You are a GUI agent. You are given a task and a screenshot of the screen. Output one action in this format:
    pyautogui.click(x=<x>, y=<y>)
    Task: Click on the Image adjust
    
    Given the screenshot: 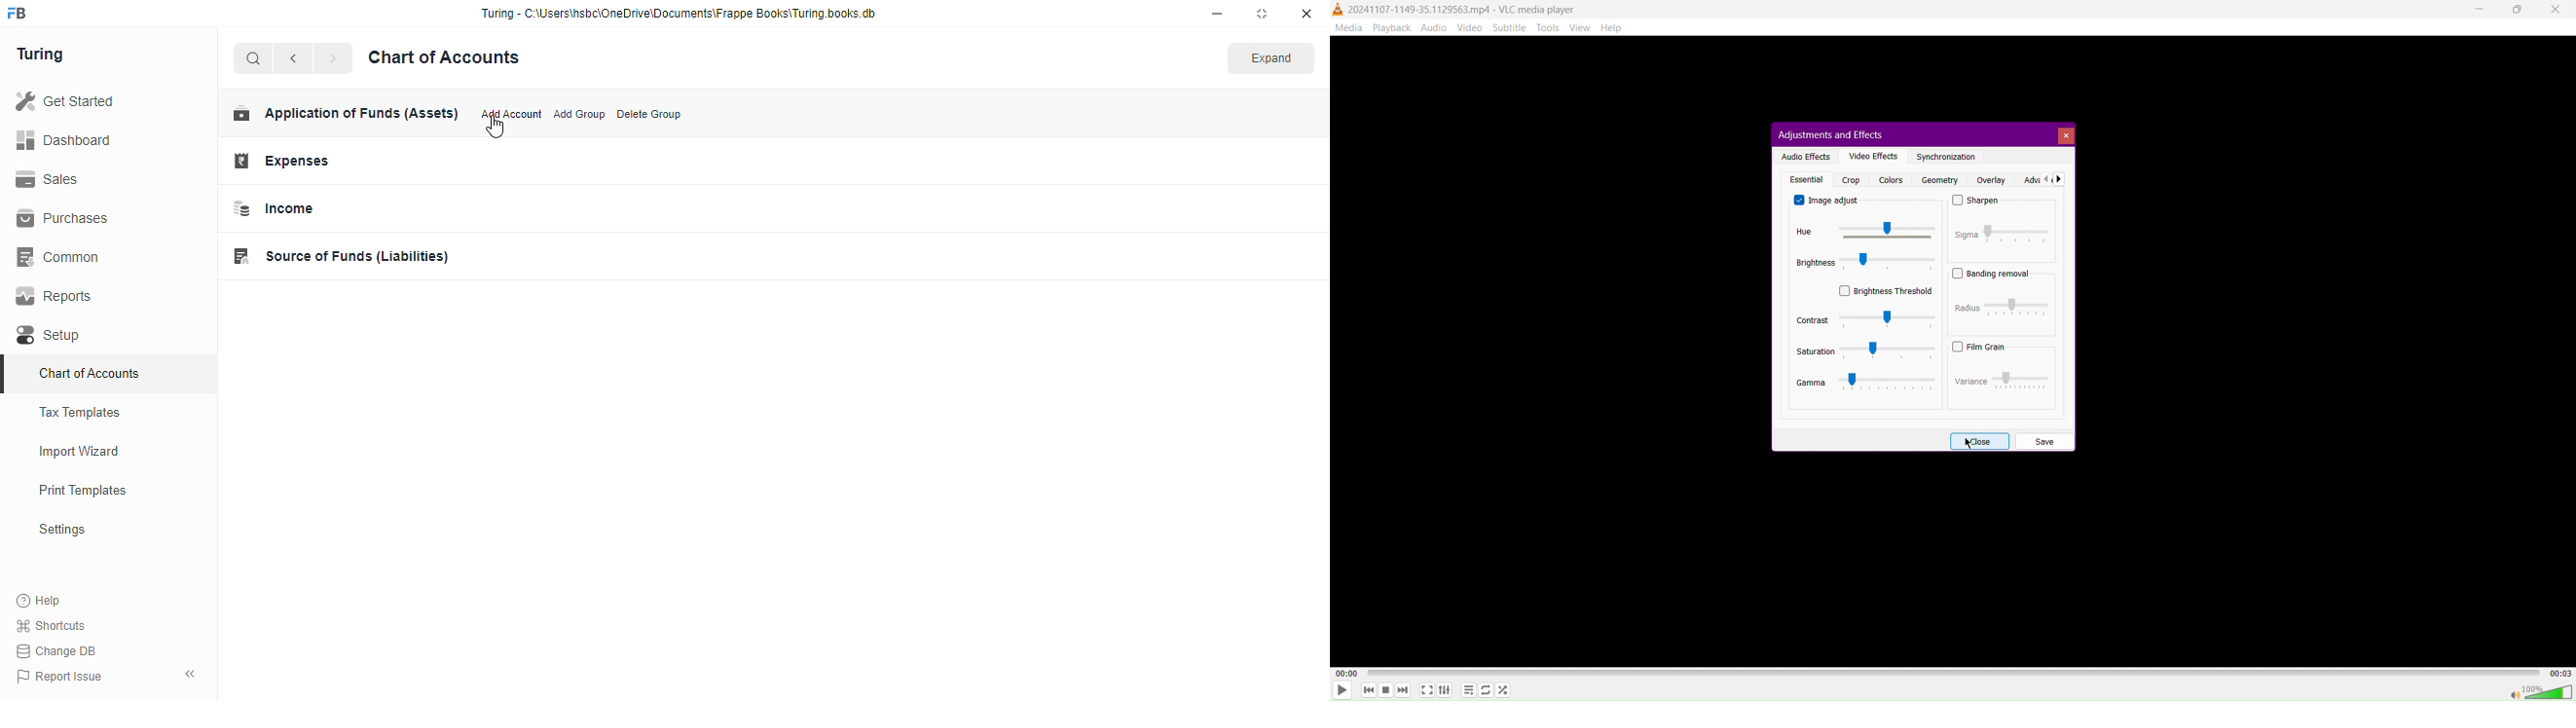 What is the action you would take?
    pyautogui.click(x=1828, y=200)
    